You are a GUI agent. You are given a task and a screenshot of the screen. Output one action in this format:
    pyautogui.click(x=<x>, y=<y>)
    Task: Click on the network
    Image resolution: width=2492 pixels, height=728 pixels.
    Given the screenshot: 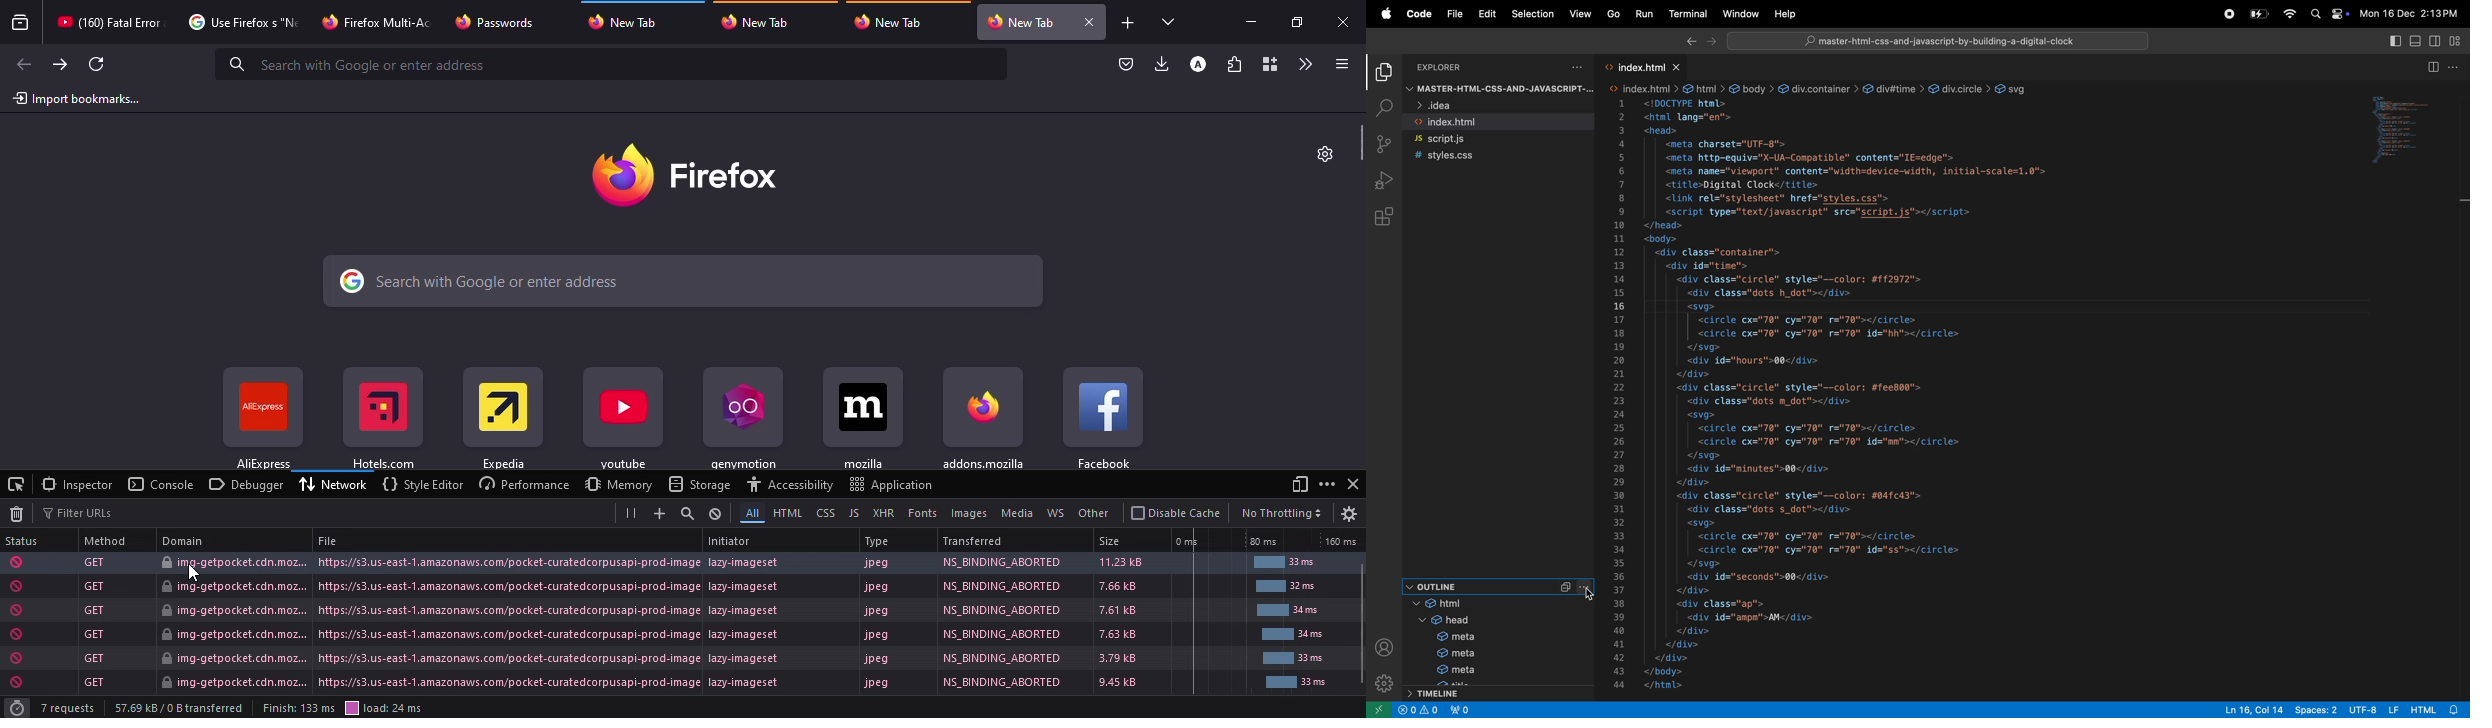 What is the action you would take?
    pyautogui.click(x=335, y=483)
    